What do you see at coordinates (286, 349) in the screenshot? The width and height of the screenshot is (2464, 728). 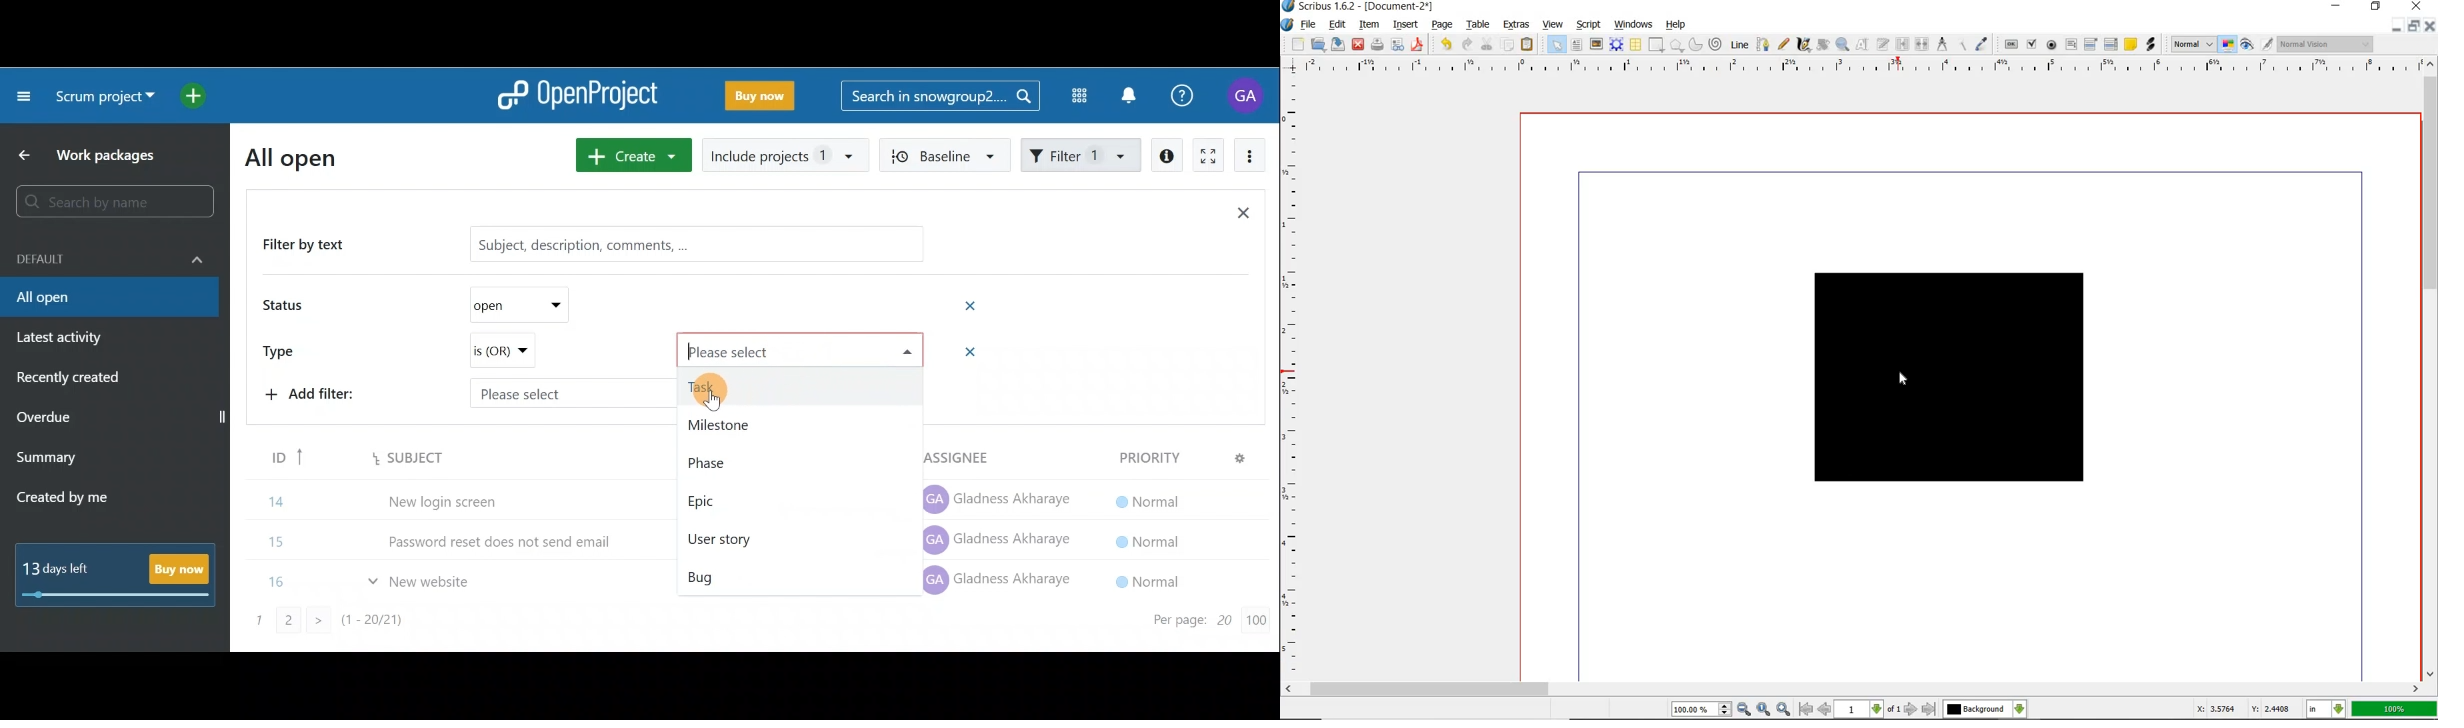 I see `Type` at bounding box center [286, 349].